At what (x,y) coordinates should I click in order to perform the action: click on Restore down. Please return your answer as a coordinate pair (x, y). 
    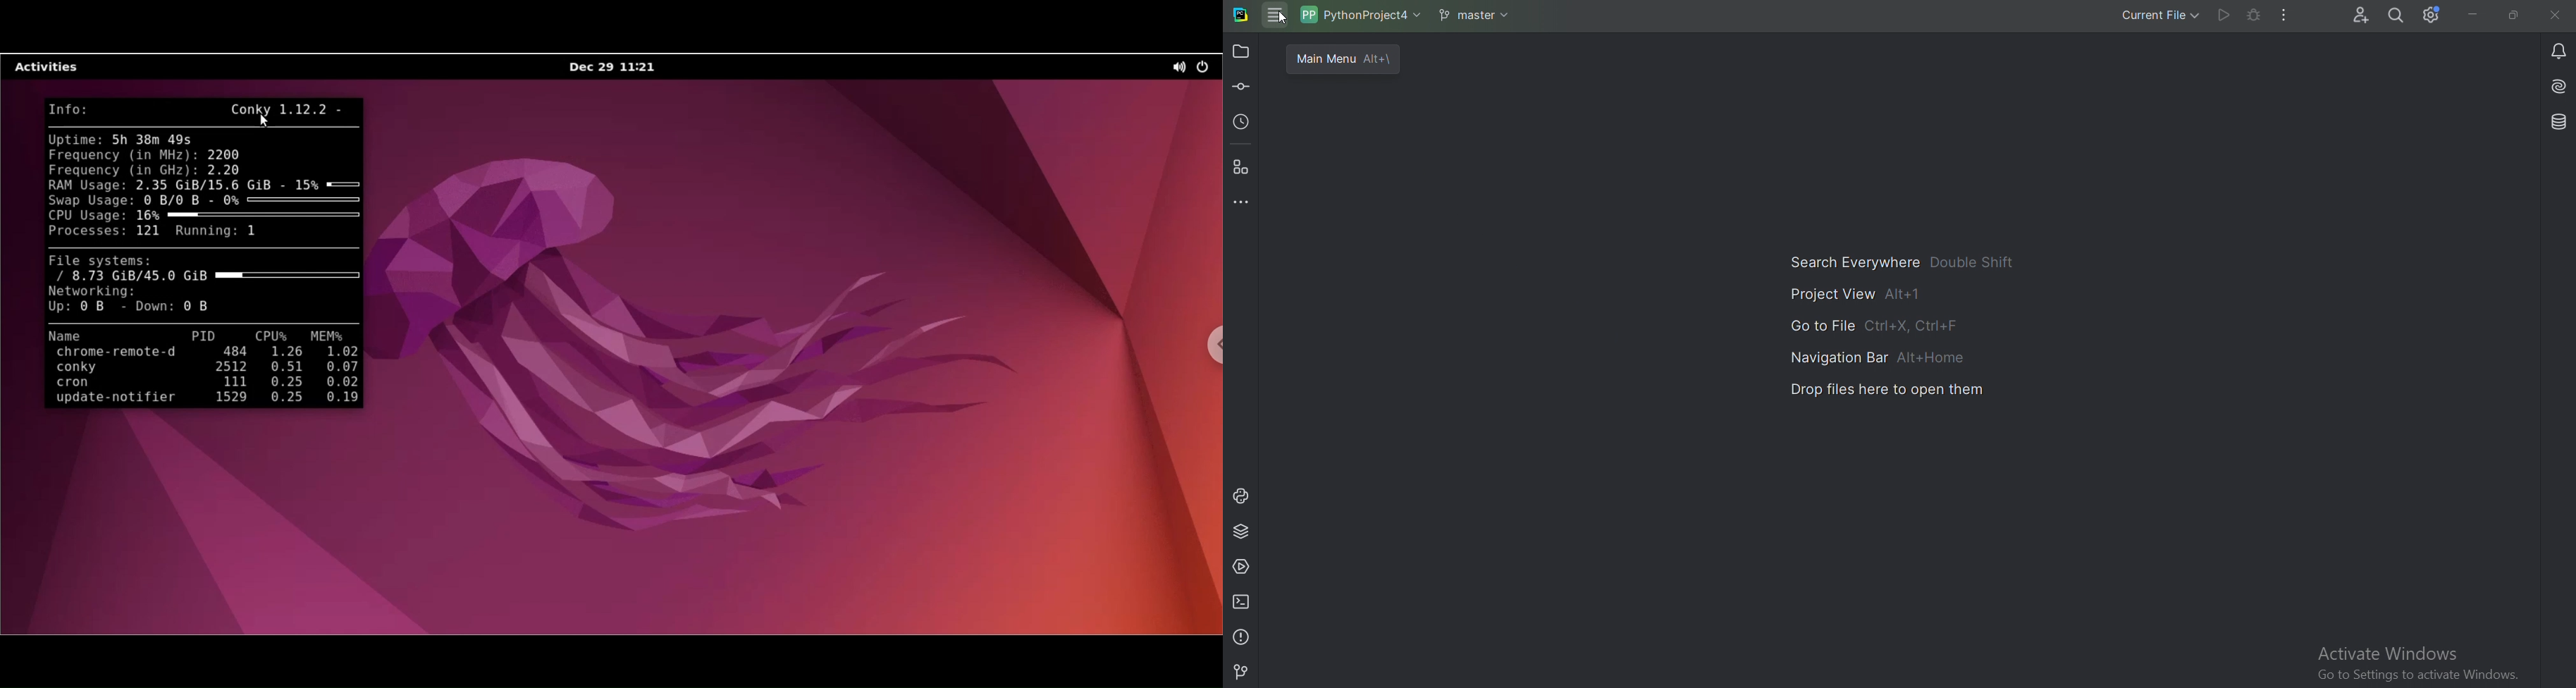
    Looking at the image, I should click on (2513, 16).